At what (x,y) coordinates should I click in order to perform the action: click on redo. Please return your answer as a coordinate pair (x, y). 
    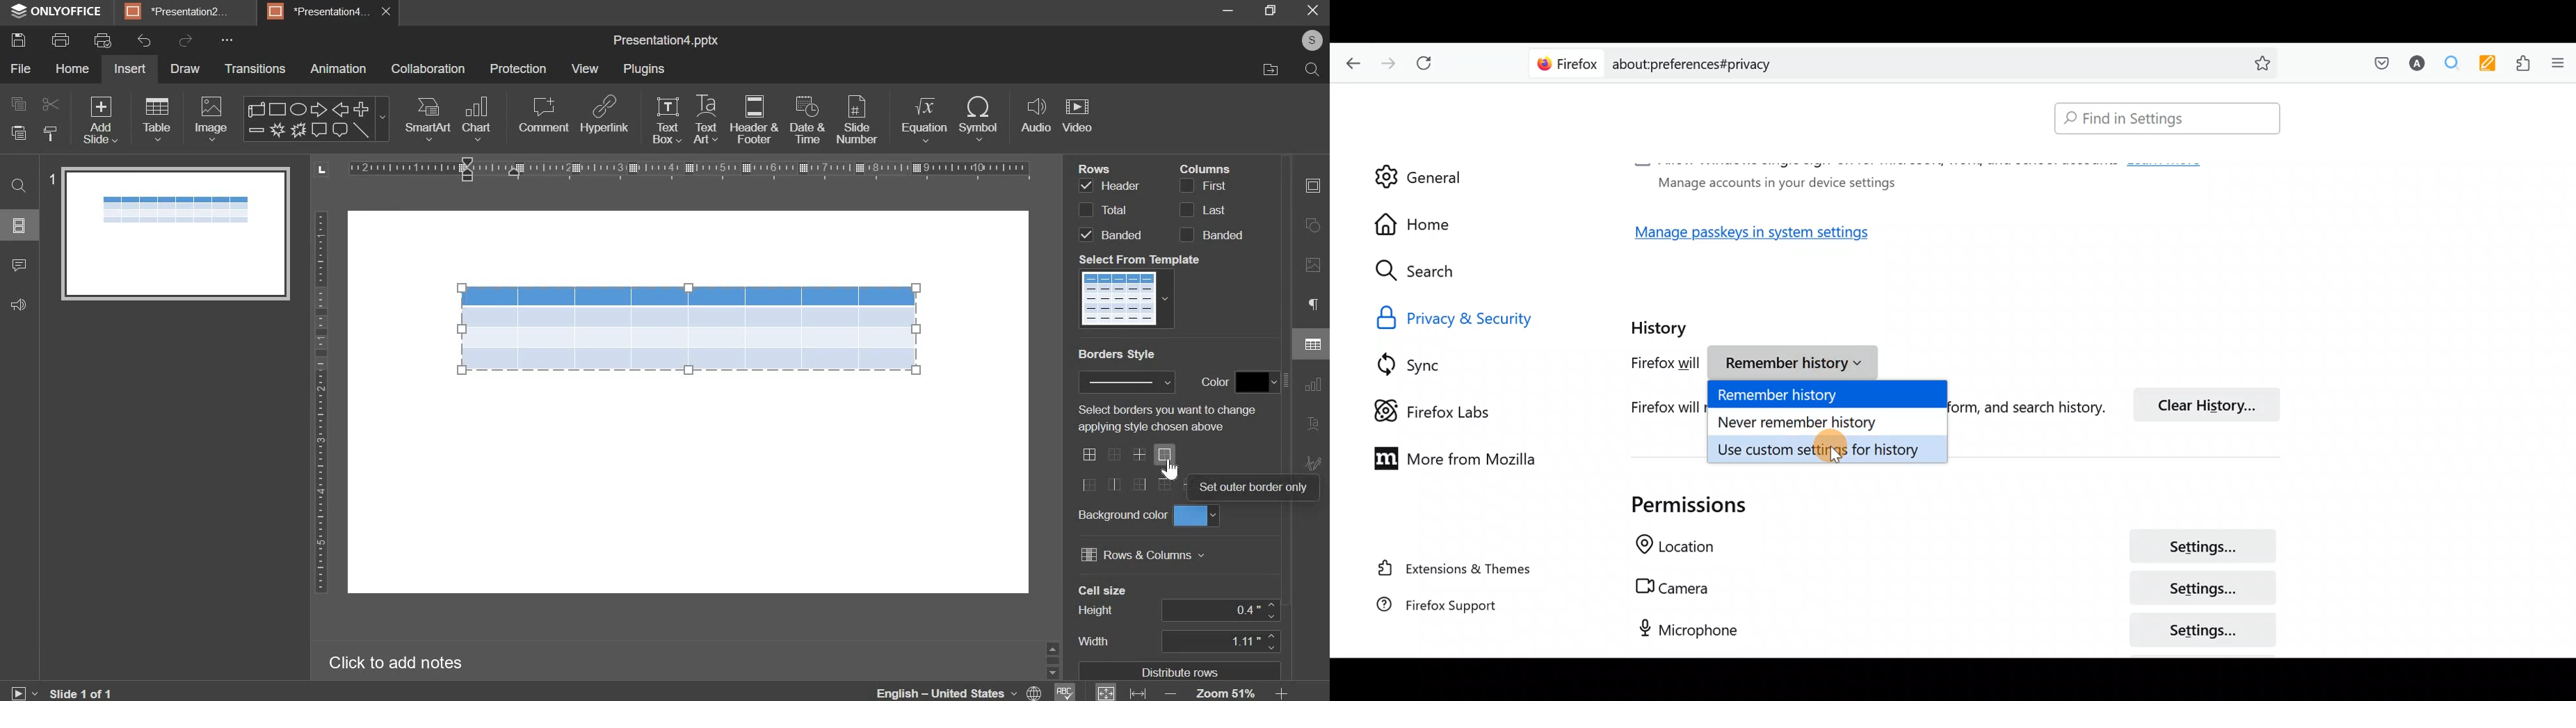
    Looking at the image, I should click on (184, 41).